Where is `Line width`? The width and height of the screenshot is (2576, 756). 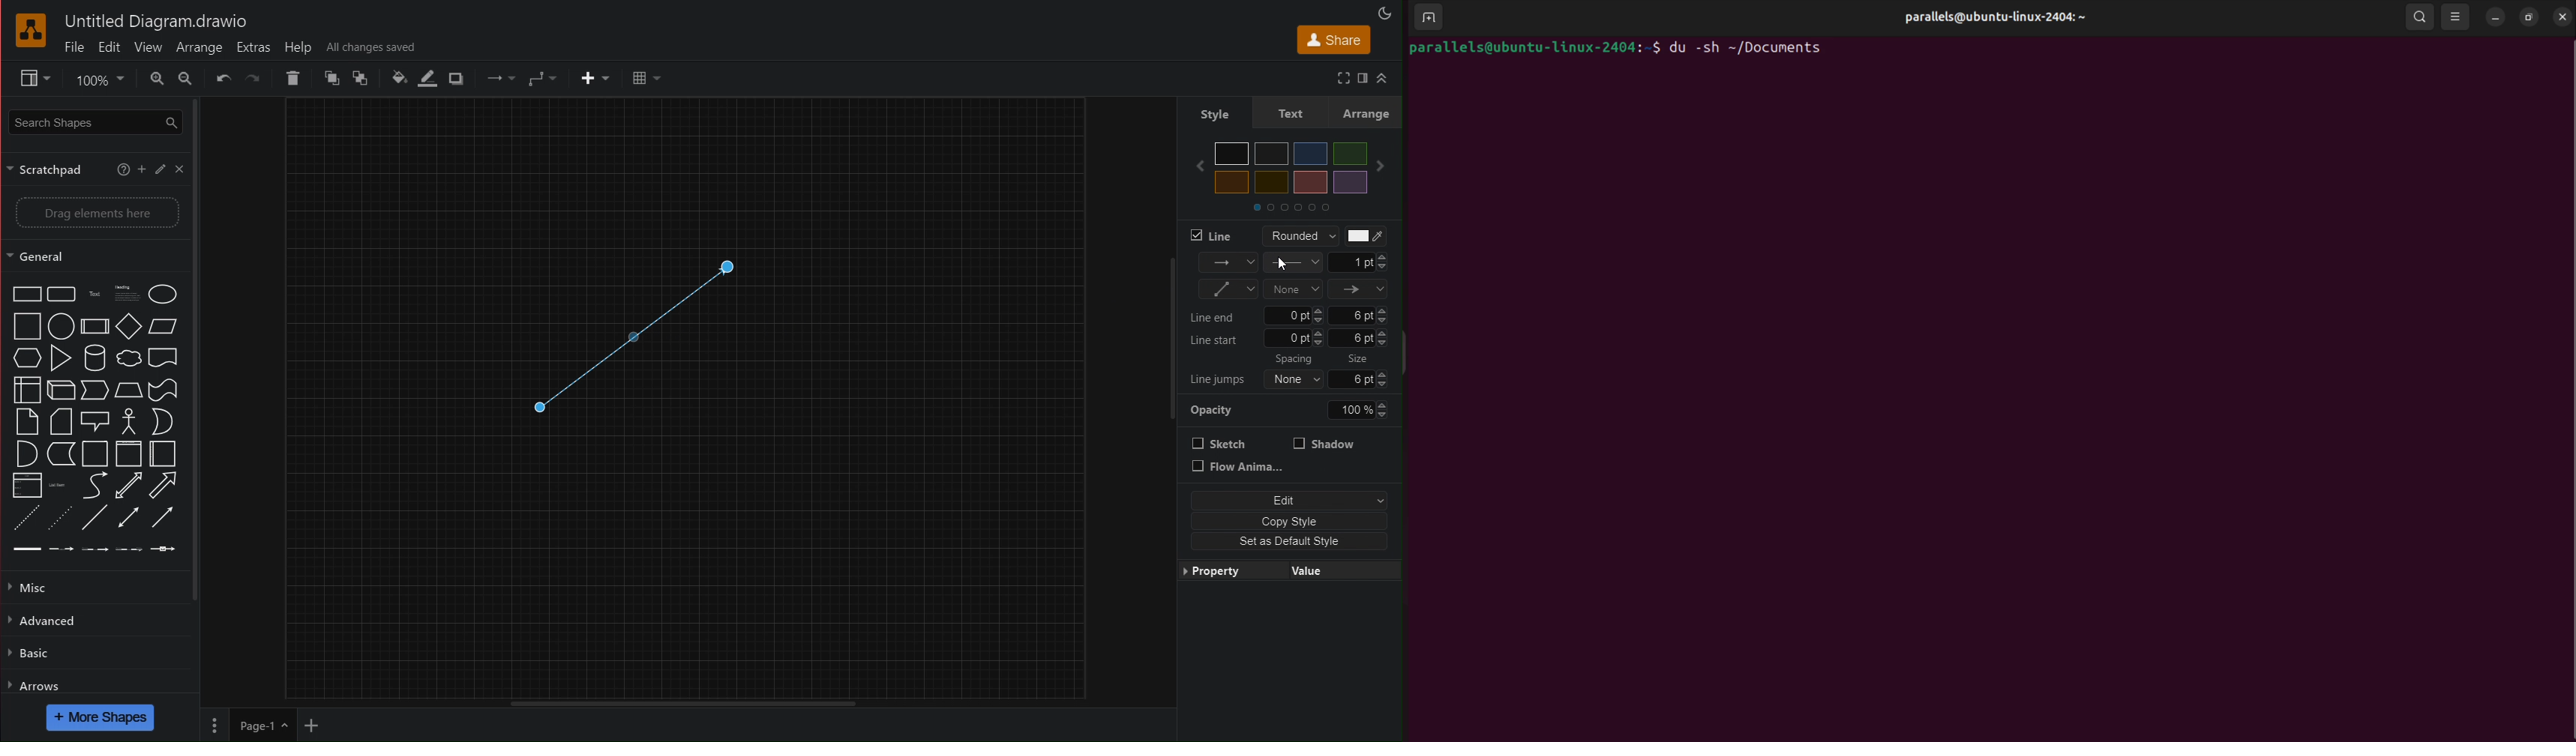 Line width is located at coordinates (1359, 262).